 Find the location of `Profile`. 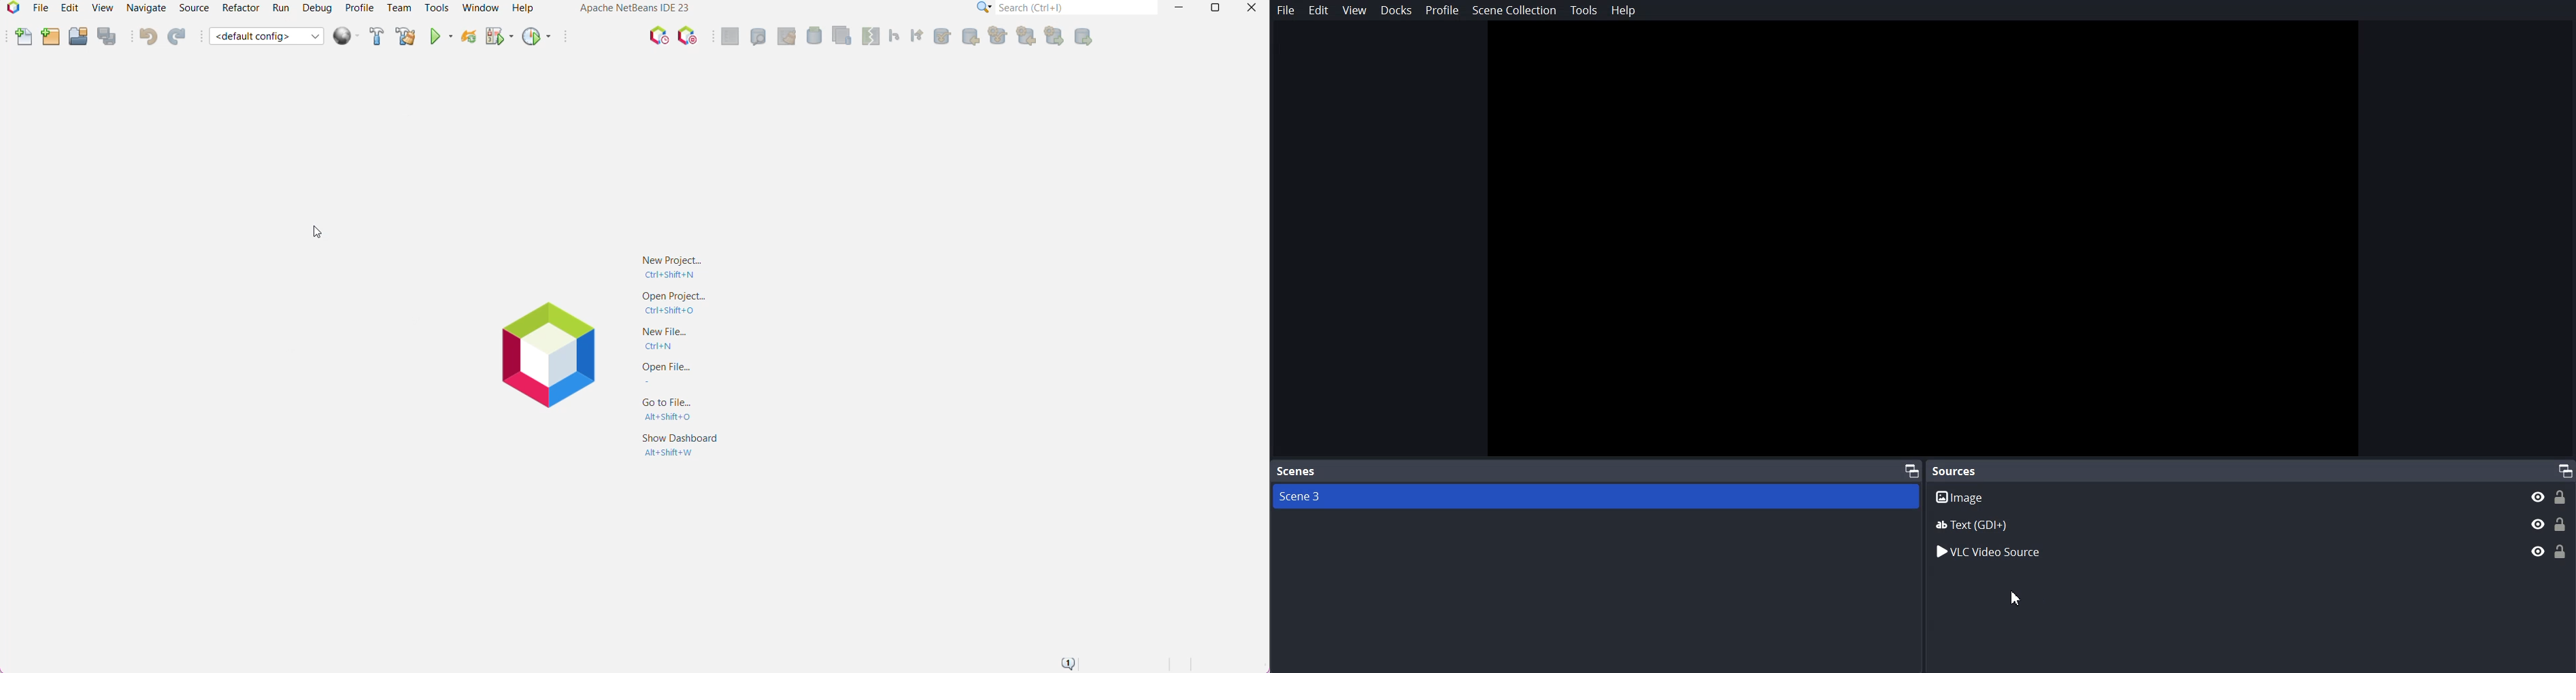

Profile is located at coordinates (359, 8).